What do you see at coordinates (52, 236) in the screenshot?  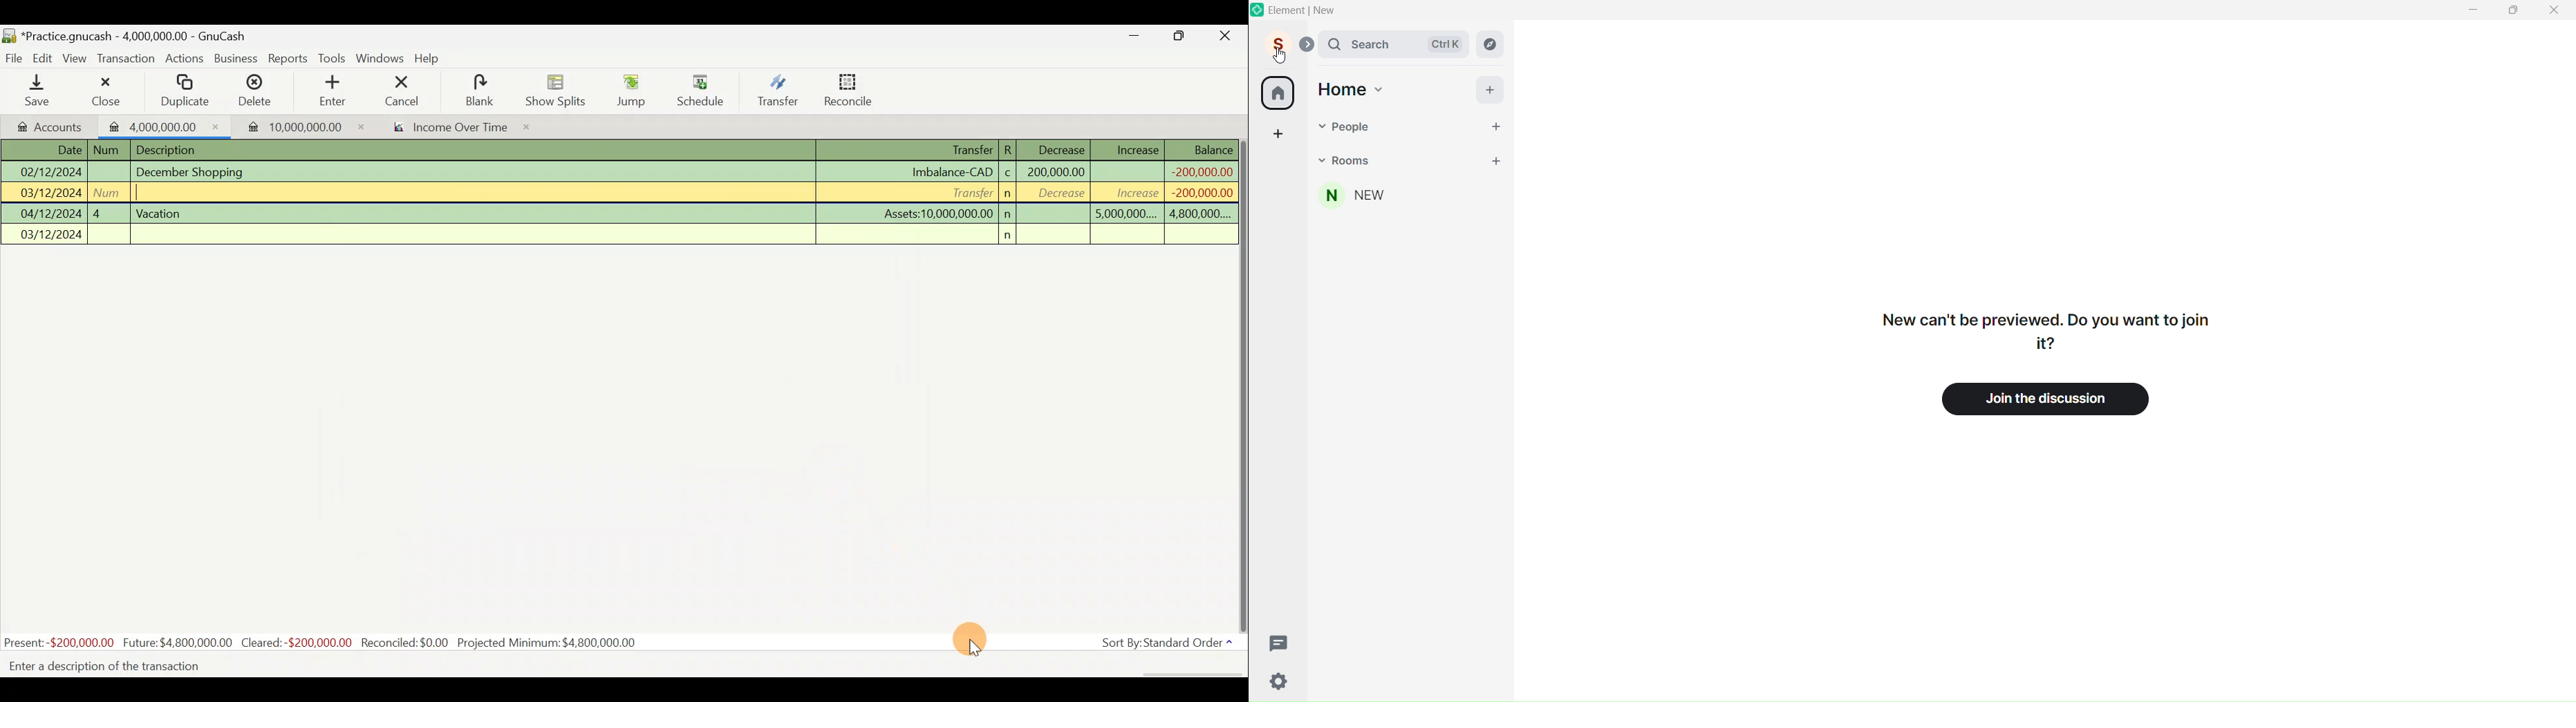 I see `03/12/2024` at bounding box center [52, 236].